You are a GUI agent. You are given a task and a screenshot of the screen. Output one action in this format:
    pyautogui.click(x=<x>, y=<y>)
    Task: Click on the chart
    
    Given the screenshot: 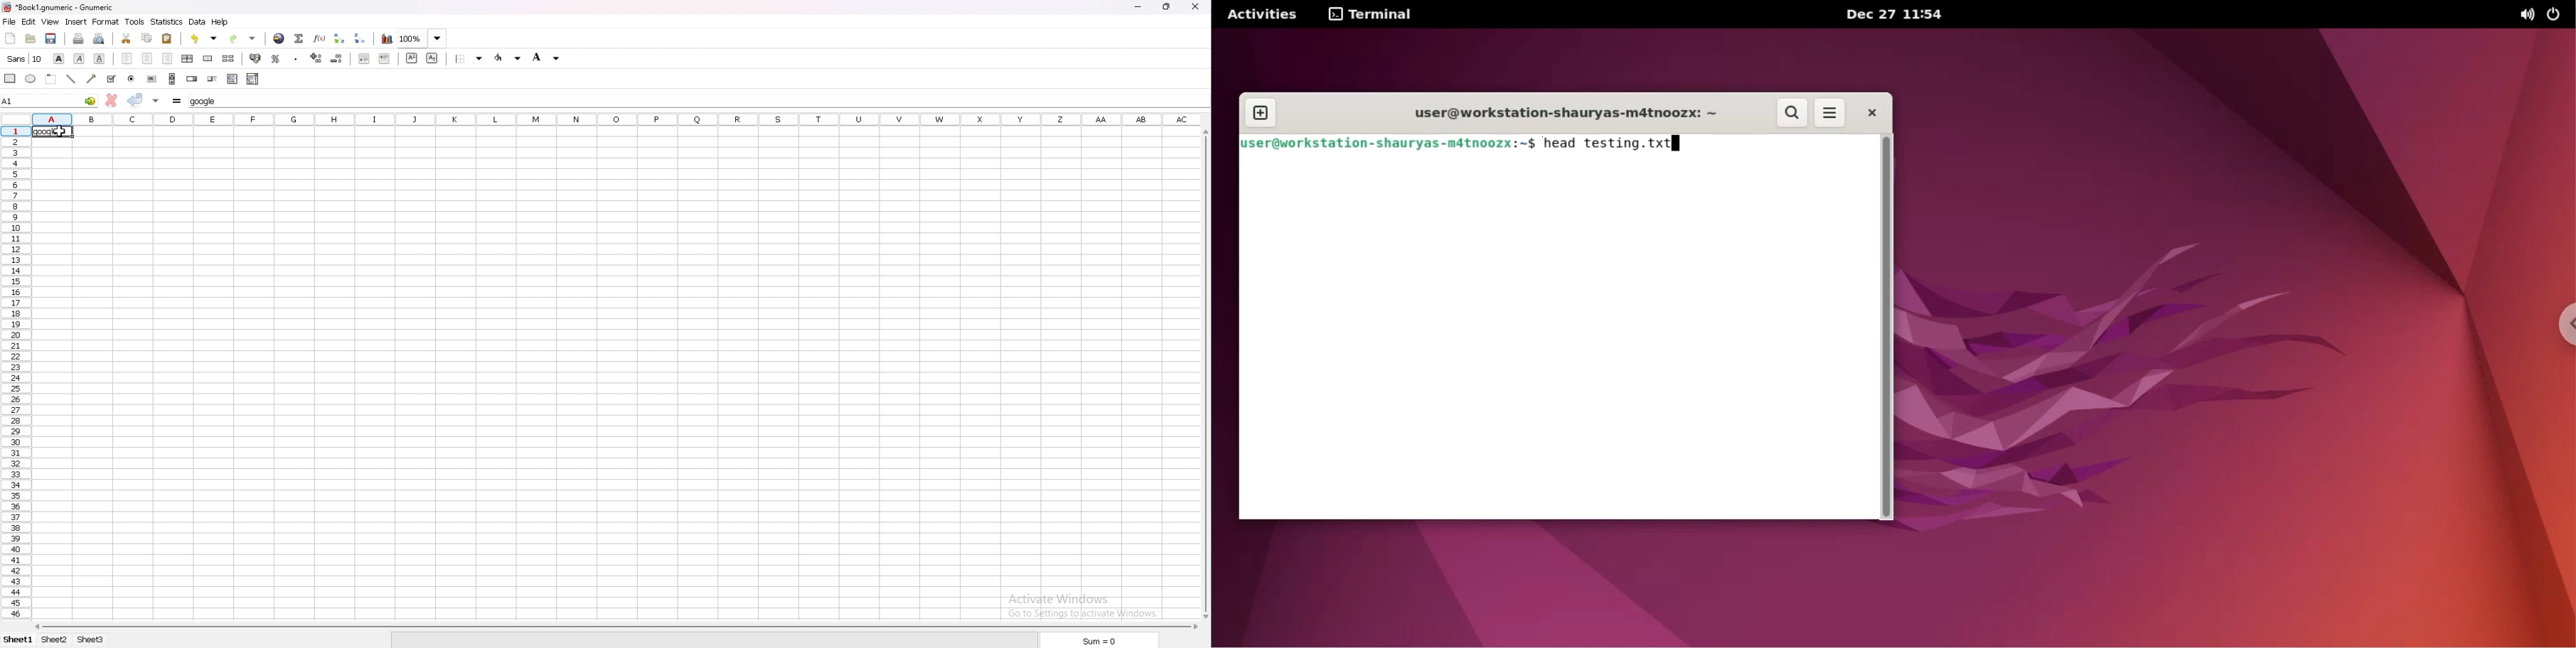 What is the action you would take?
    pyautogui.click(x=388, y=40)
    